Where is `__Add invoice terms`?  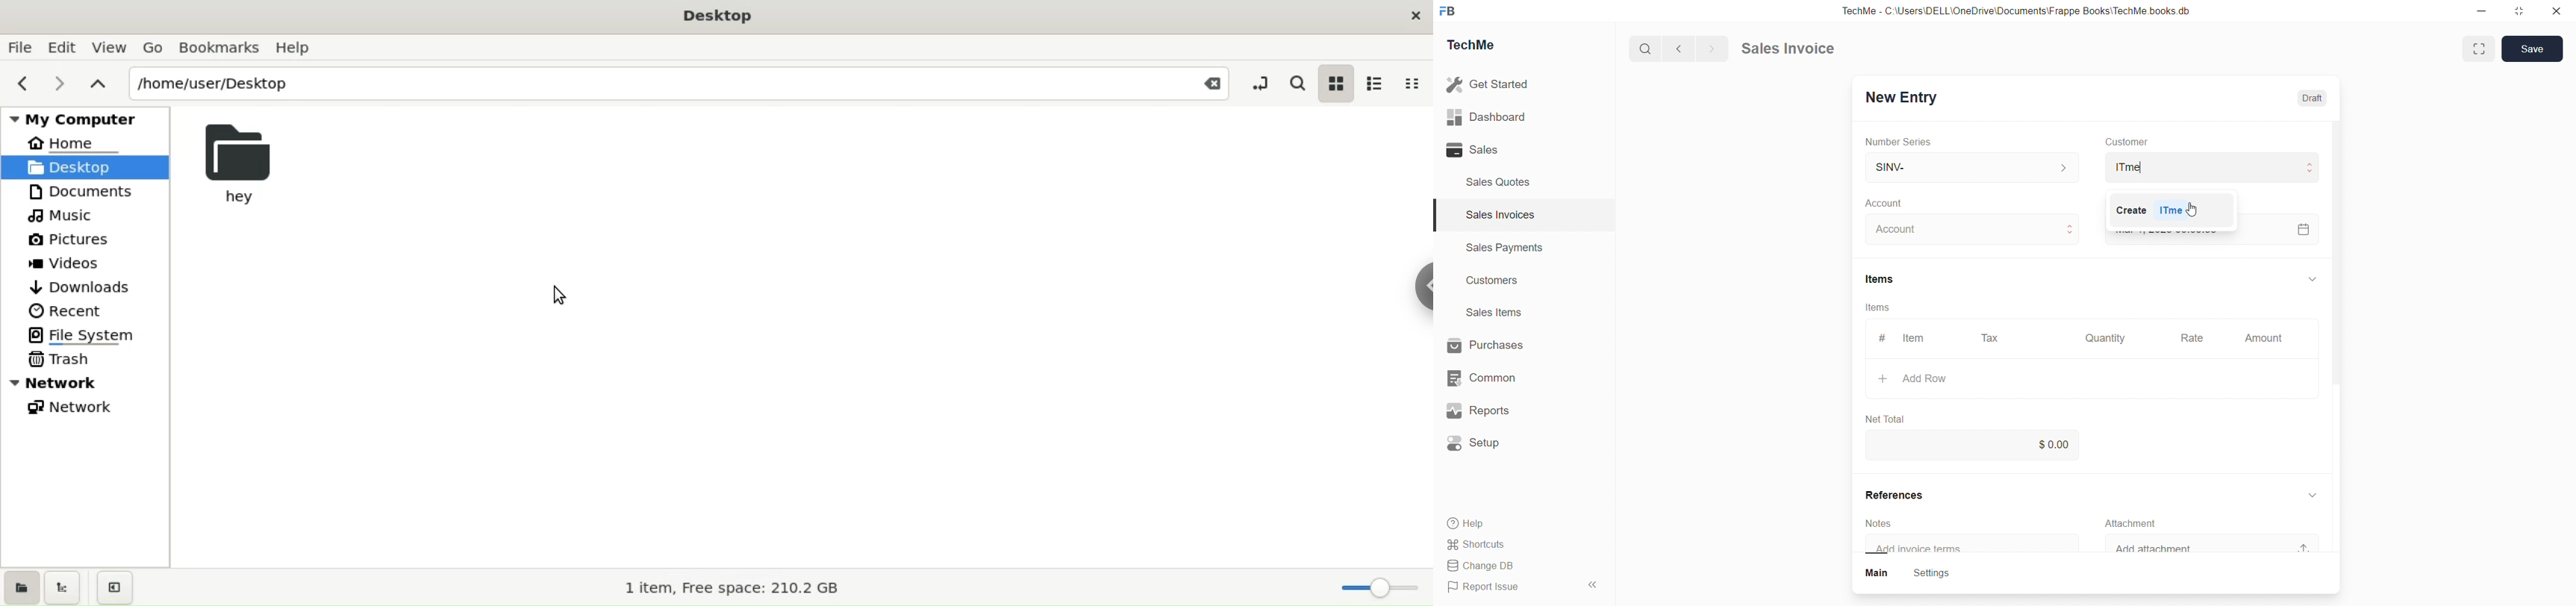
__Add invoice terms is located at coordinates (1925, 549).